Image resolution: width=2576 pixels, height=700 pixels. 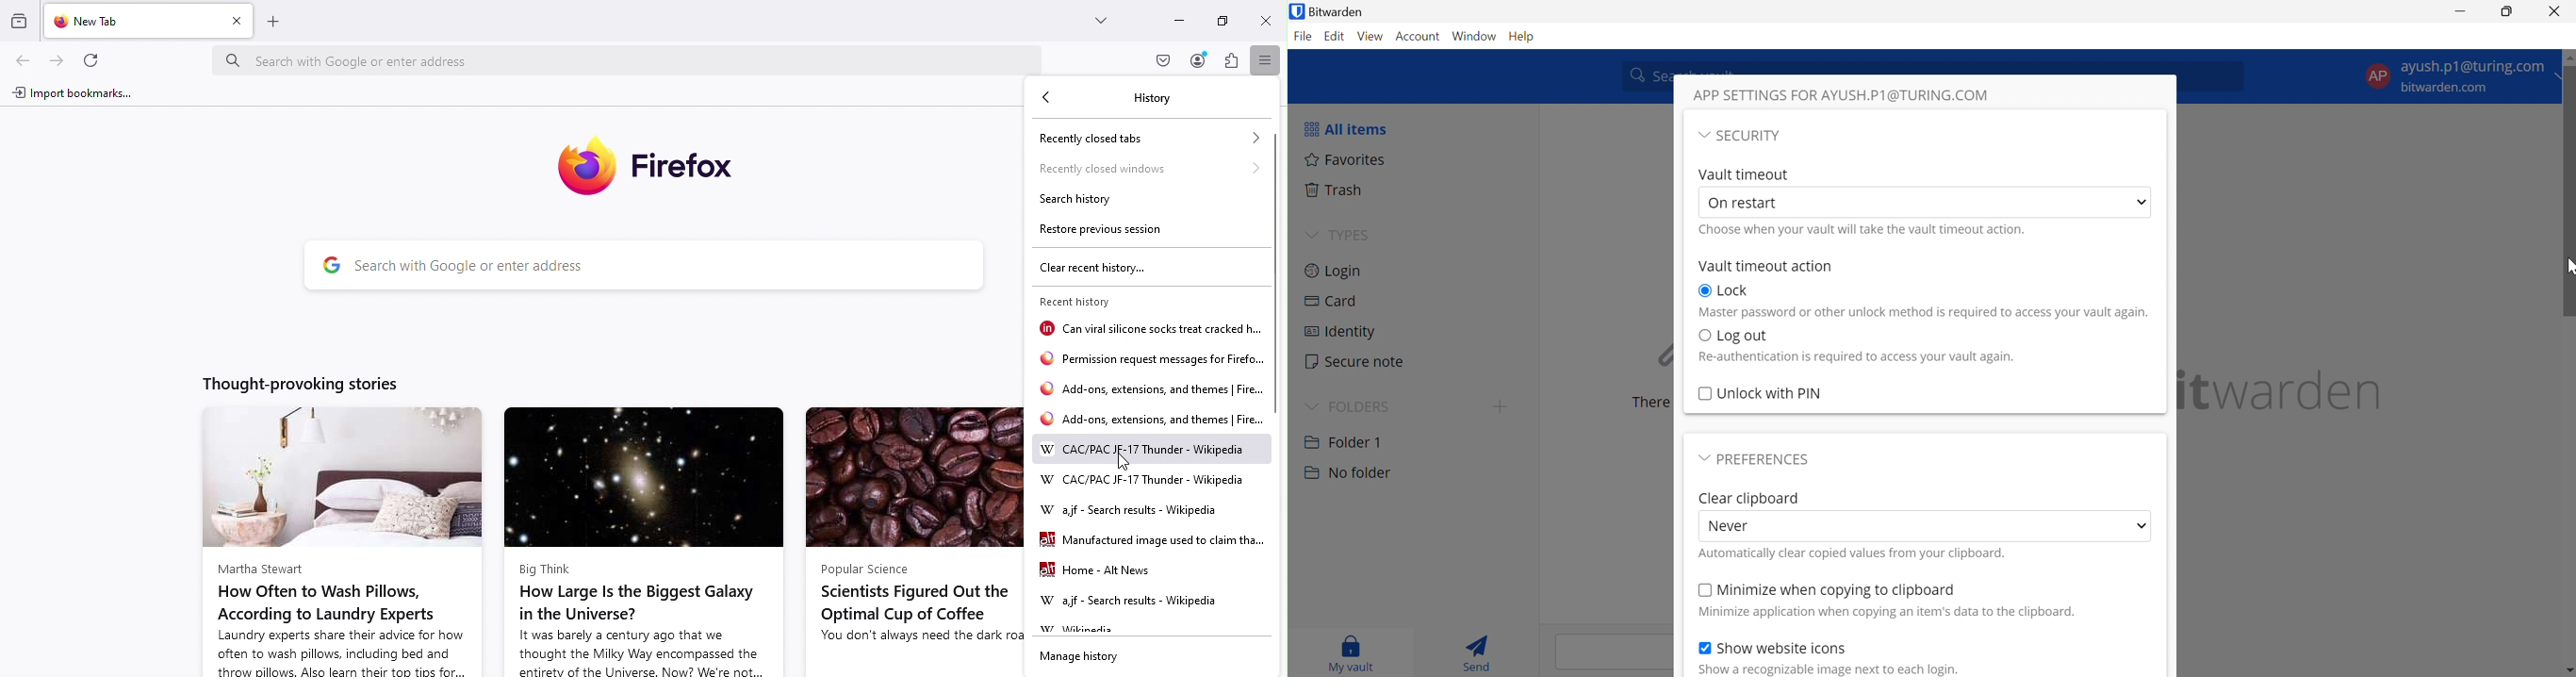 I want to click on Checkbox, so click(x=1703, y=336).